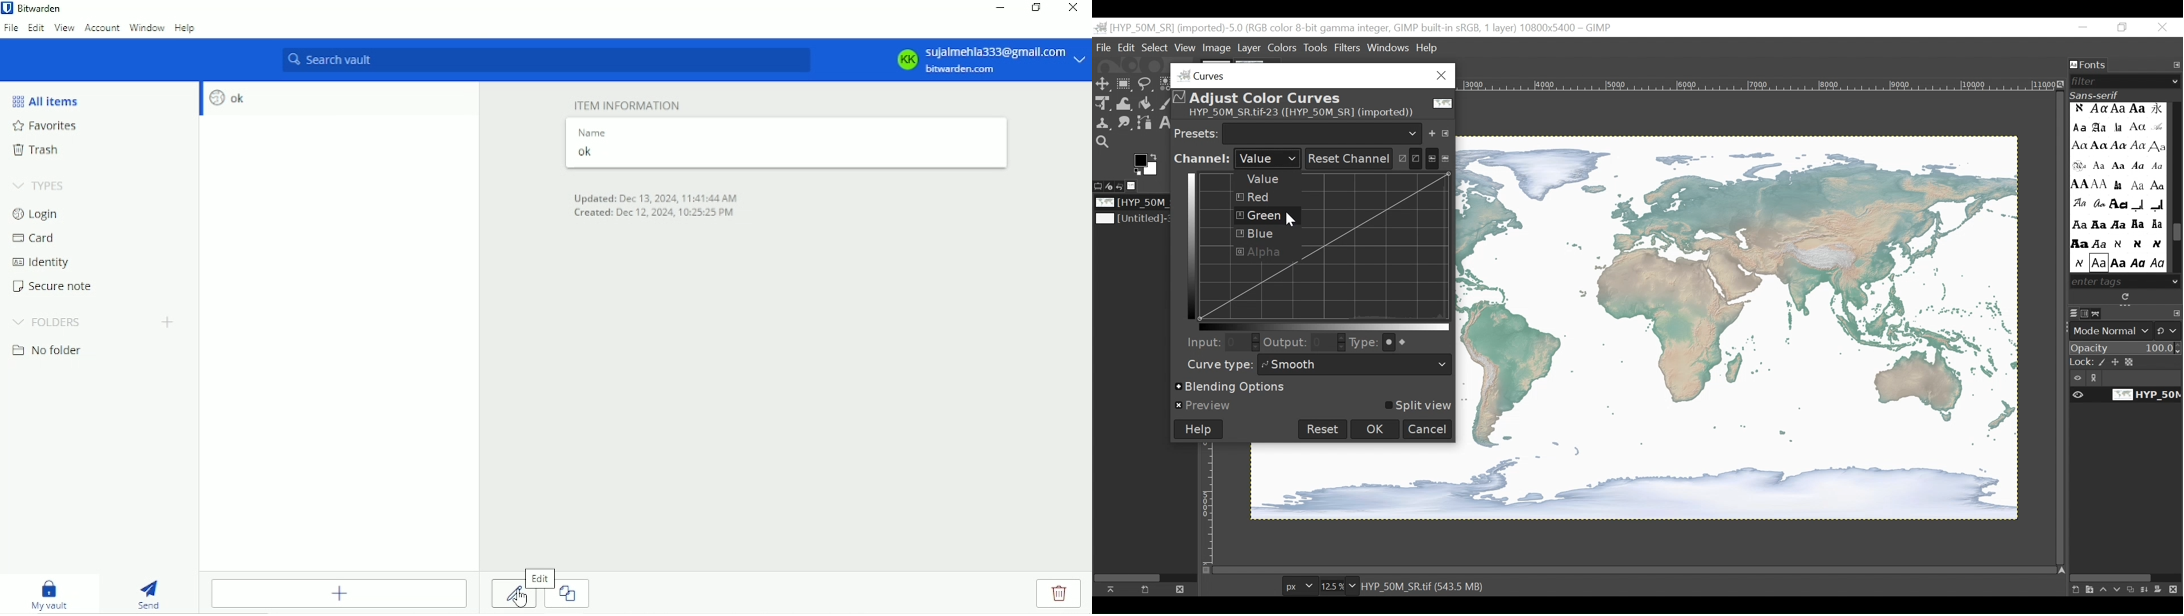 This screenshot has width=2184, height=616. I want to click on My vault, so click(53, 593).